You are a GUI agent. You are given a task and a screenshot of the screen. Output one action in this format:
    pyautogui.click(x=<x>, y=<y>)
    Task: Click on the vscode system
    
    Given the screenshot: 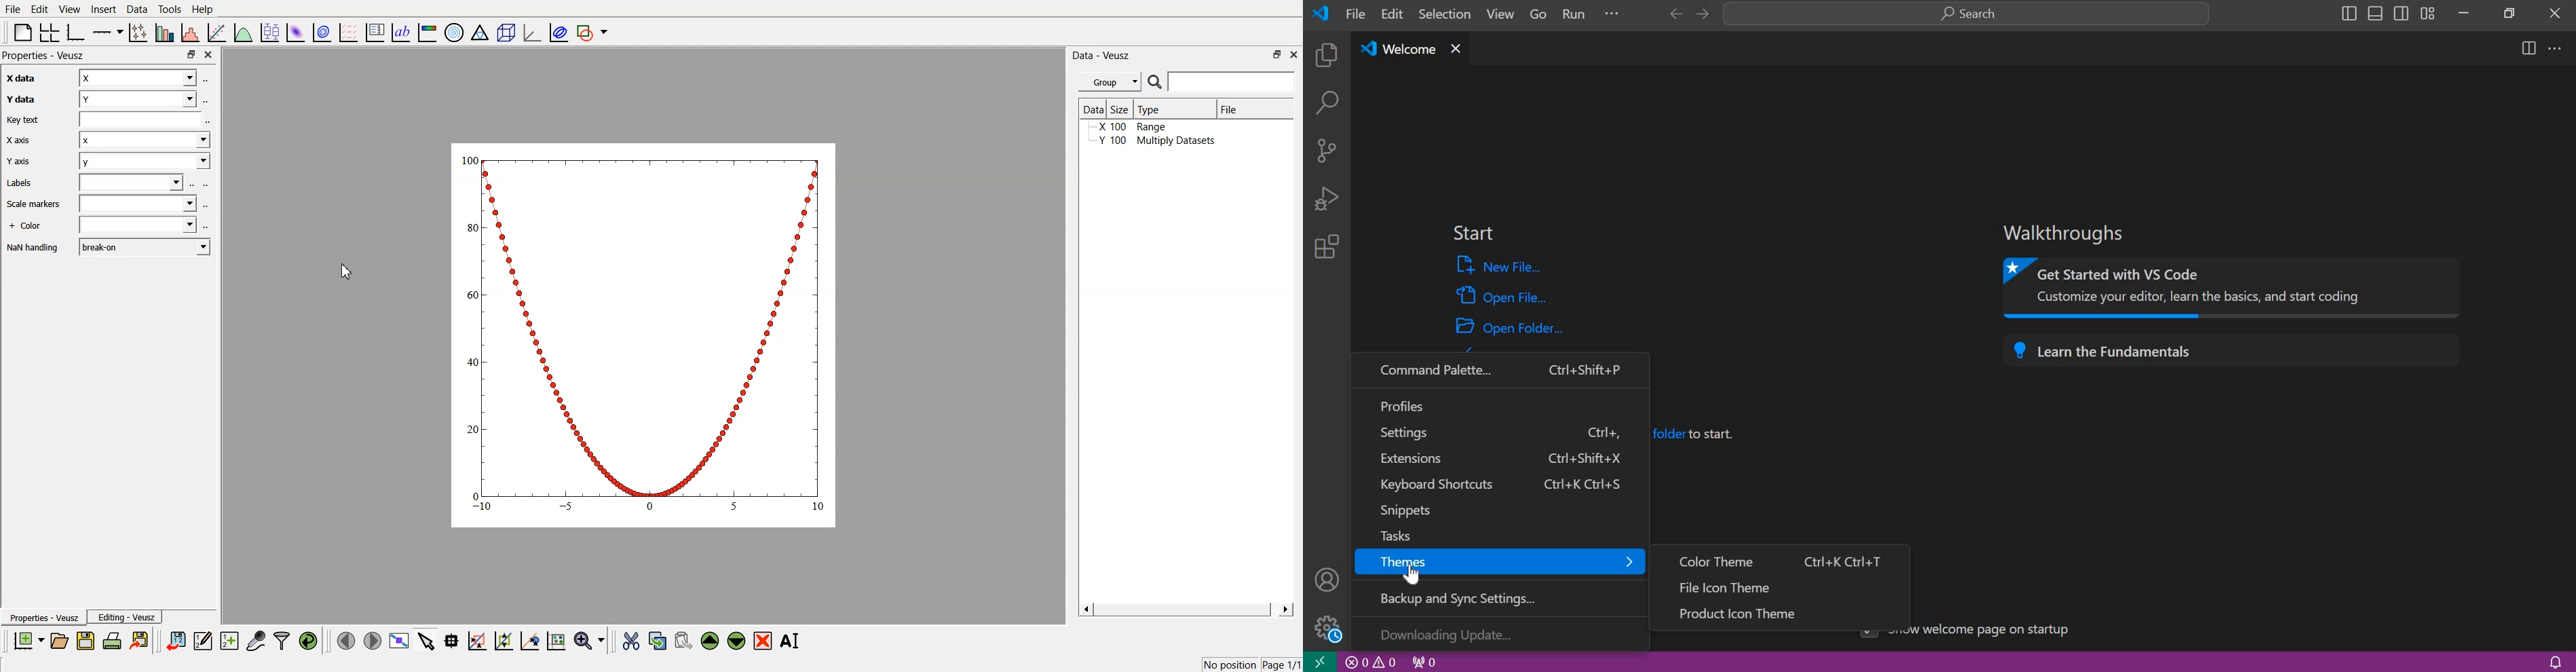 What is the action you would take?
    pyautogui.click(x=1324, y=13)
    